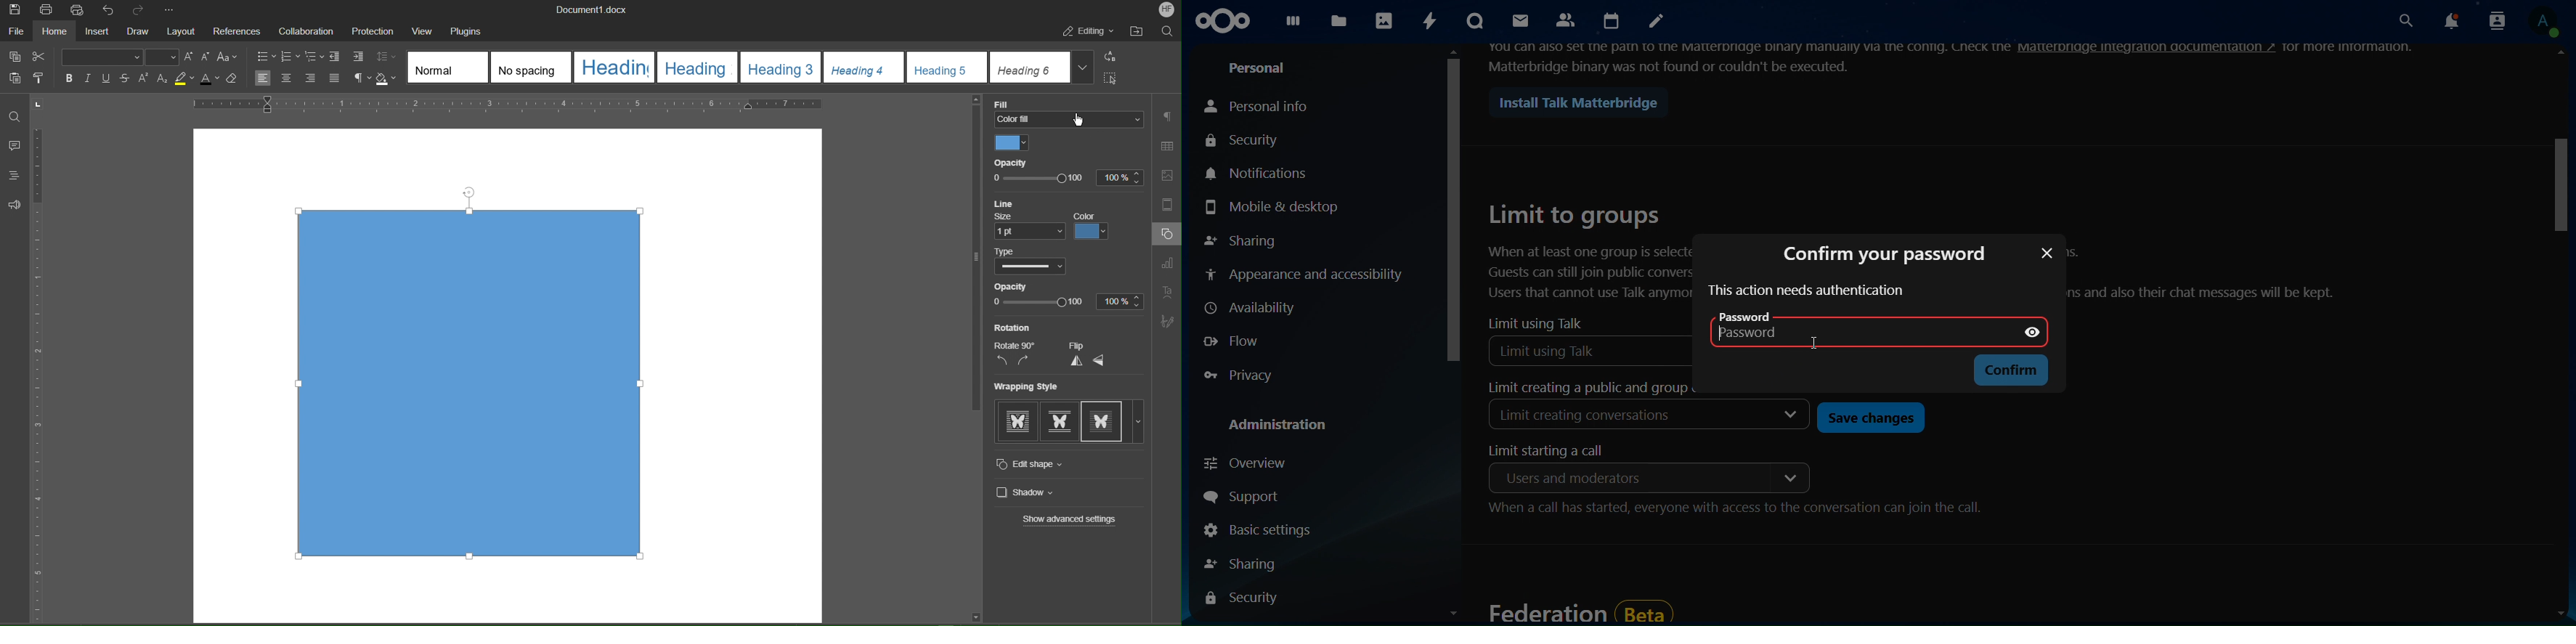  Describe the element at coordinates (1076, 362) in the screenshot. I see `Flip Vertically` at that location.